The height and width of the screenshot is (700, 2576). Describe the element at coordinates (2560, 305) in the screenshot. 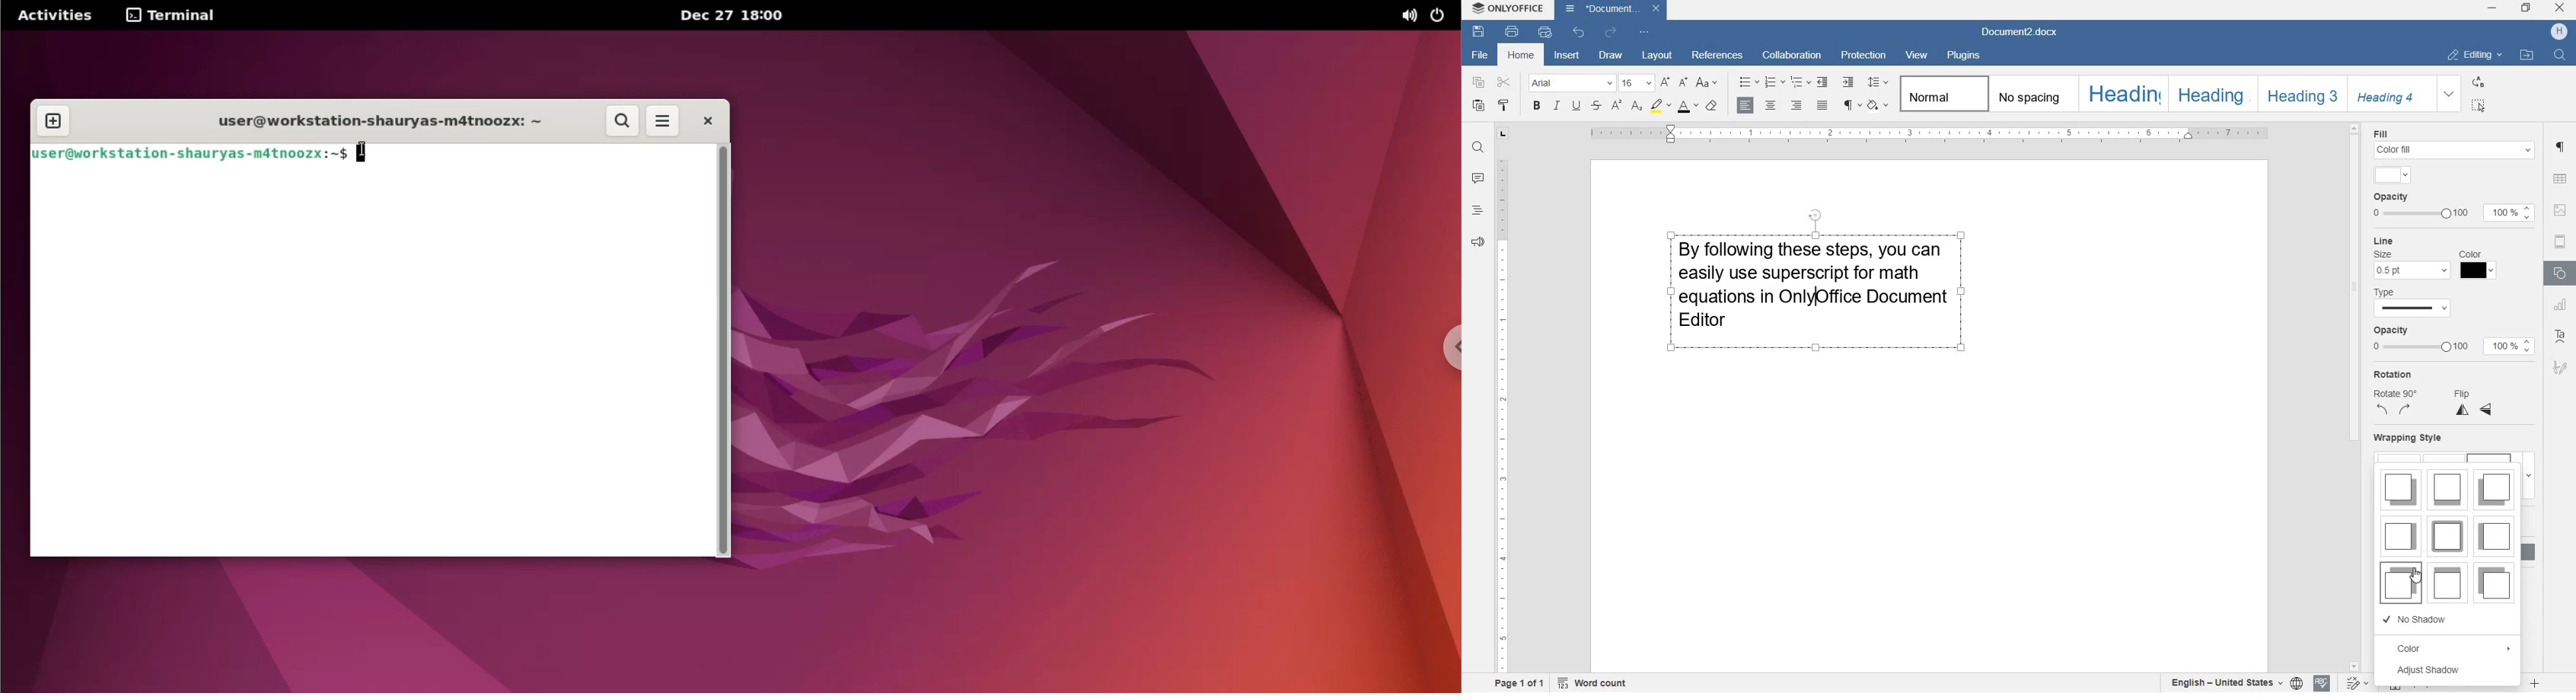

I see `chart` at that location.